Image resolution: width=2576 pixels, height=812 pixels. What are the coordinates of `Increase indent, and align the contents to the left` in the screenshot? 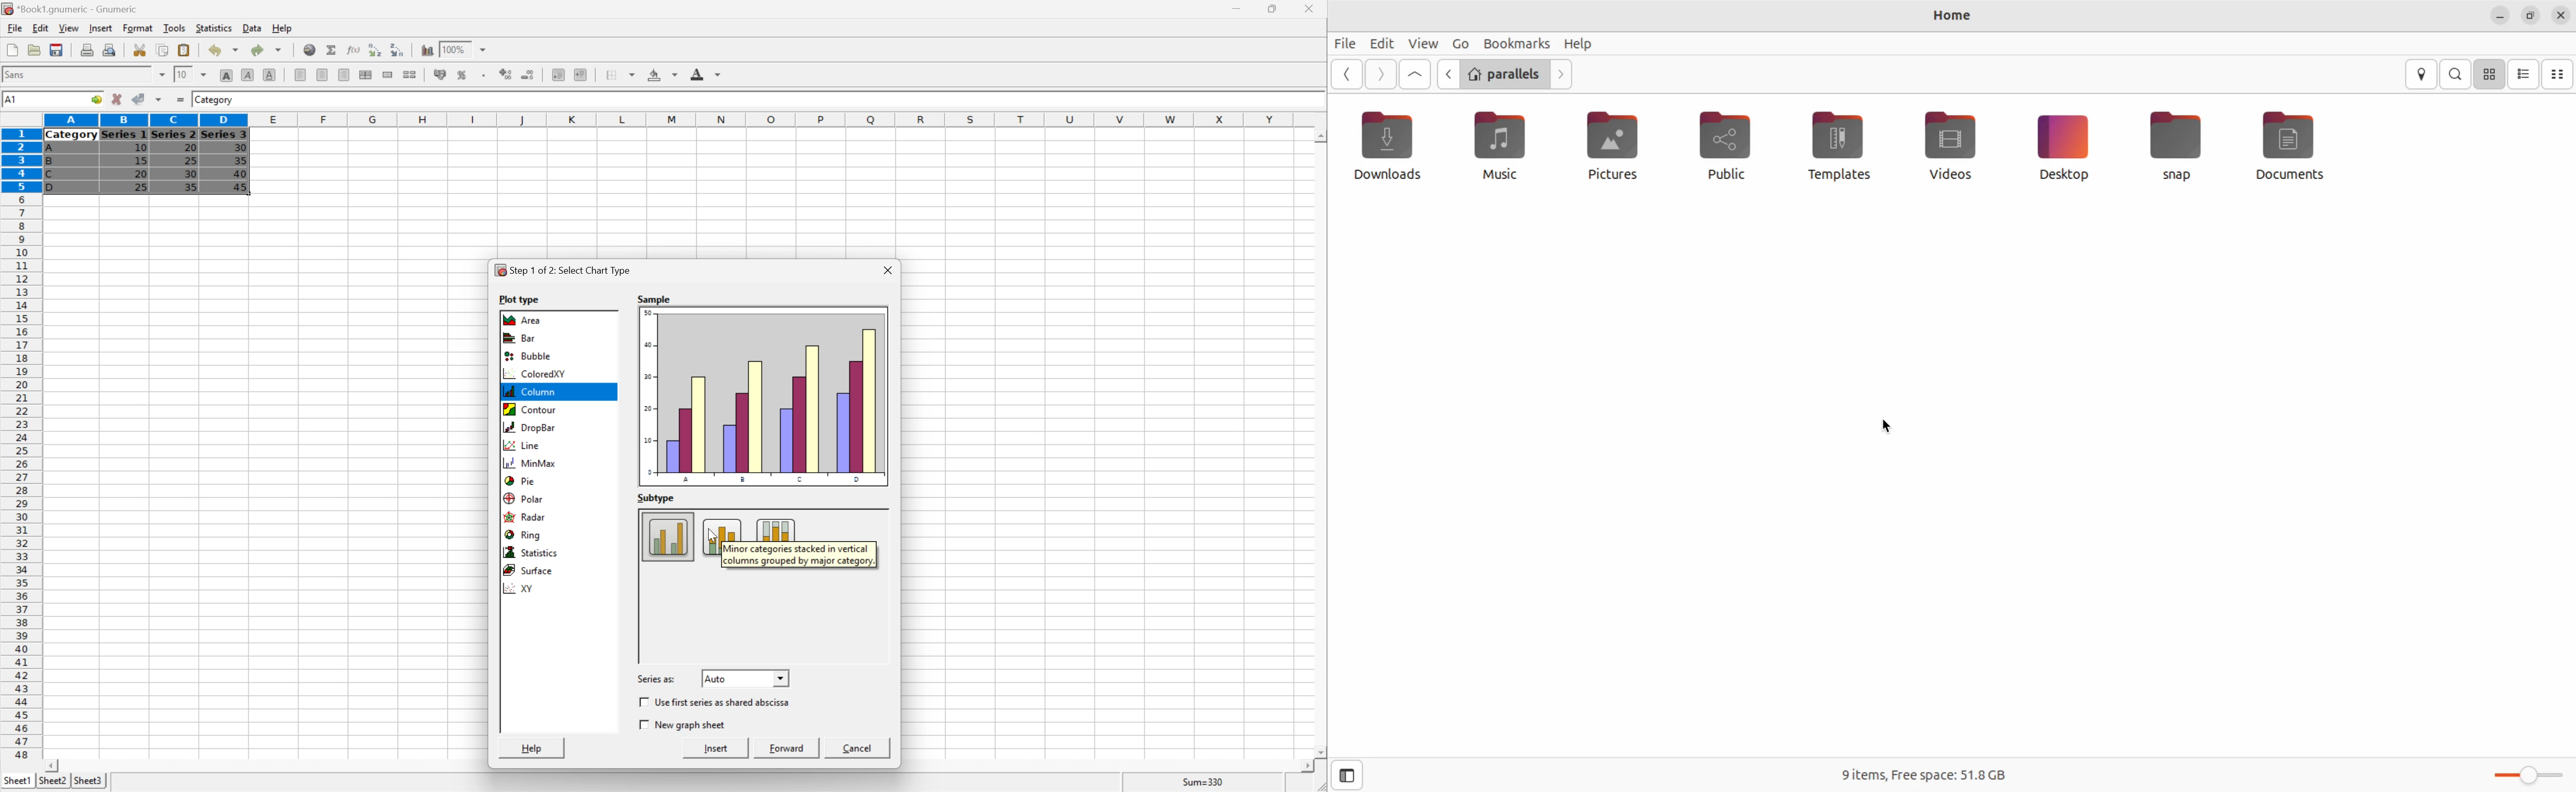 It's located at (580, 76).